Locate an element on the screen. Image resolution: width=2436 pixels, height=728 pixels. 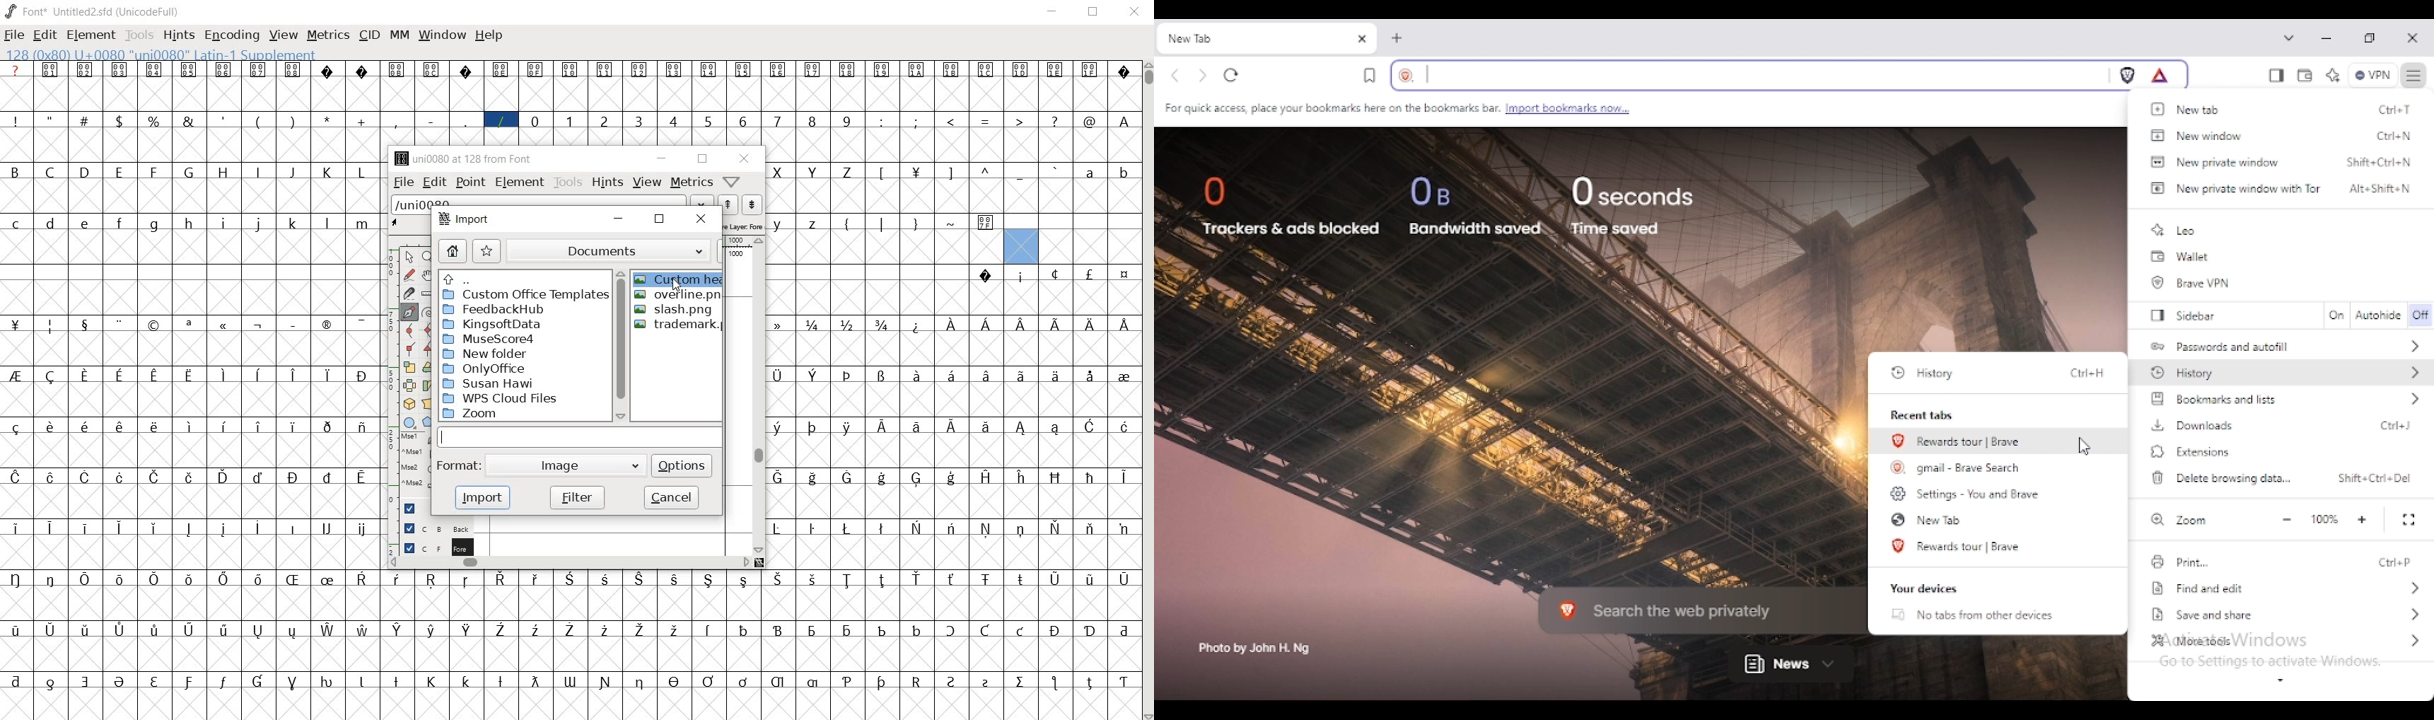
glyph is located at coordinates (1125, 175).